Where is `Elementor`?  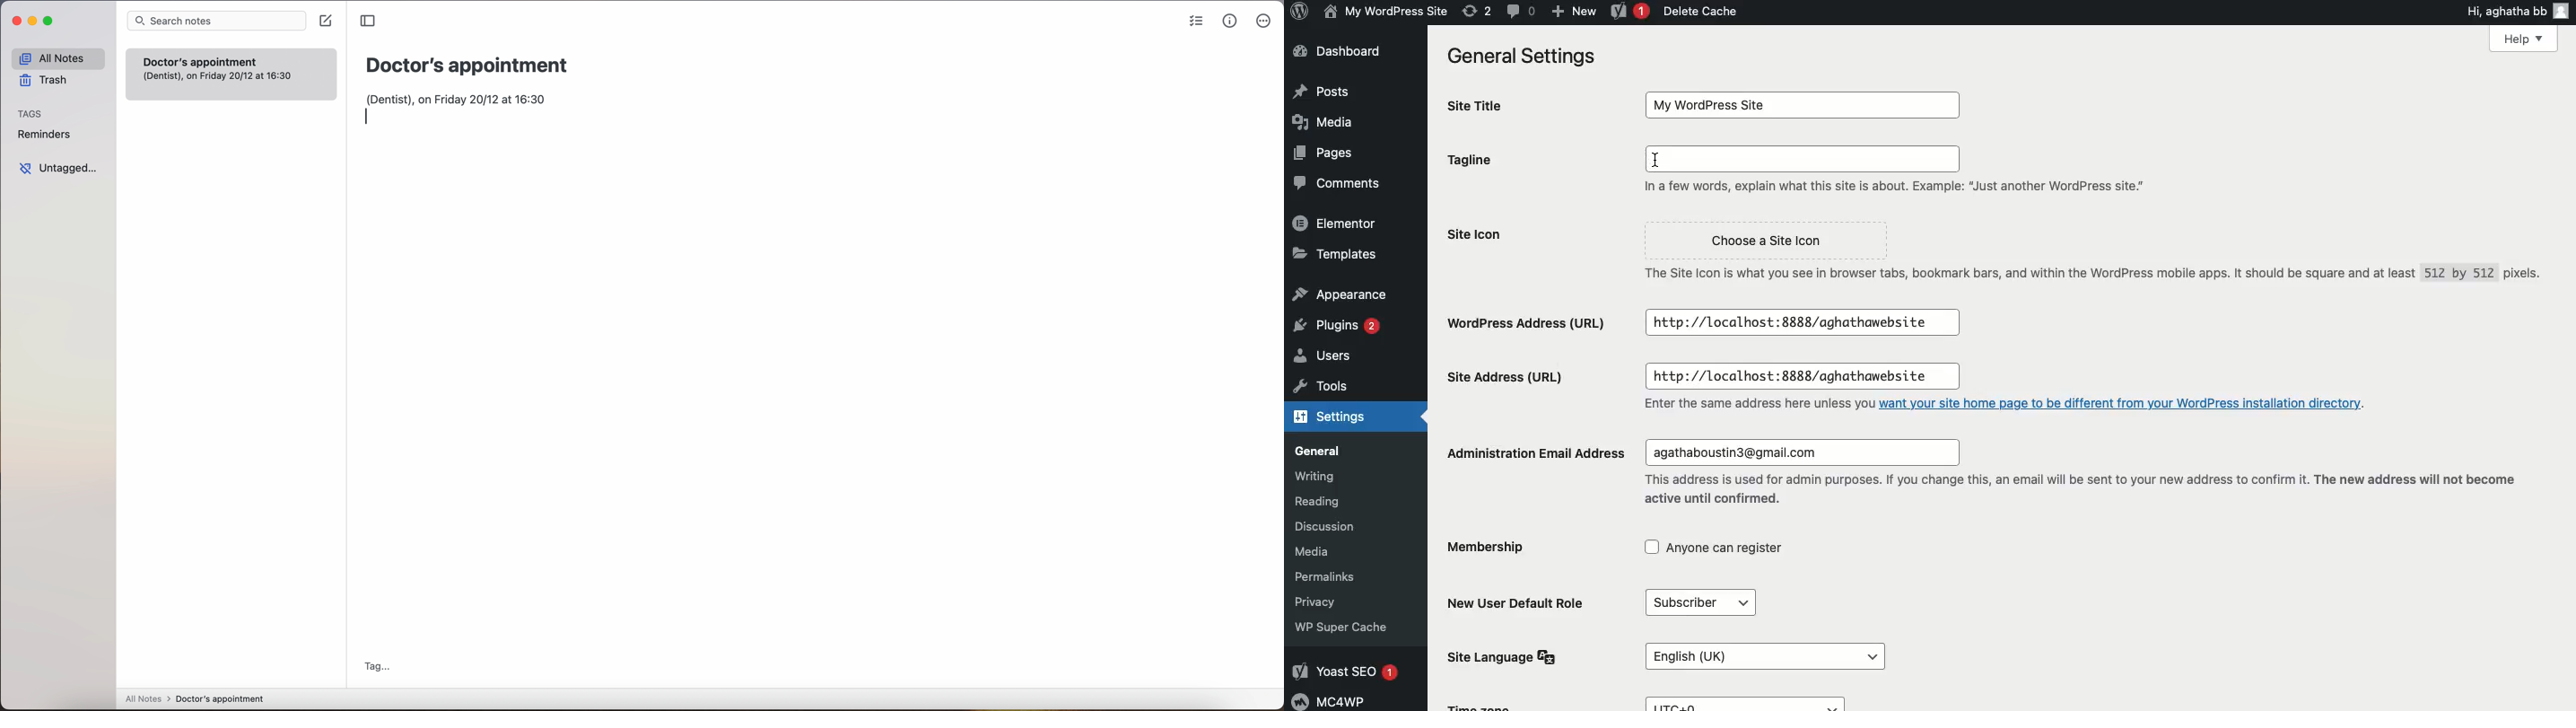
Elementor is located at coordinates (1340, 221).